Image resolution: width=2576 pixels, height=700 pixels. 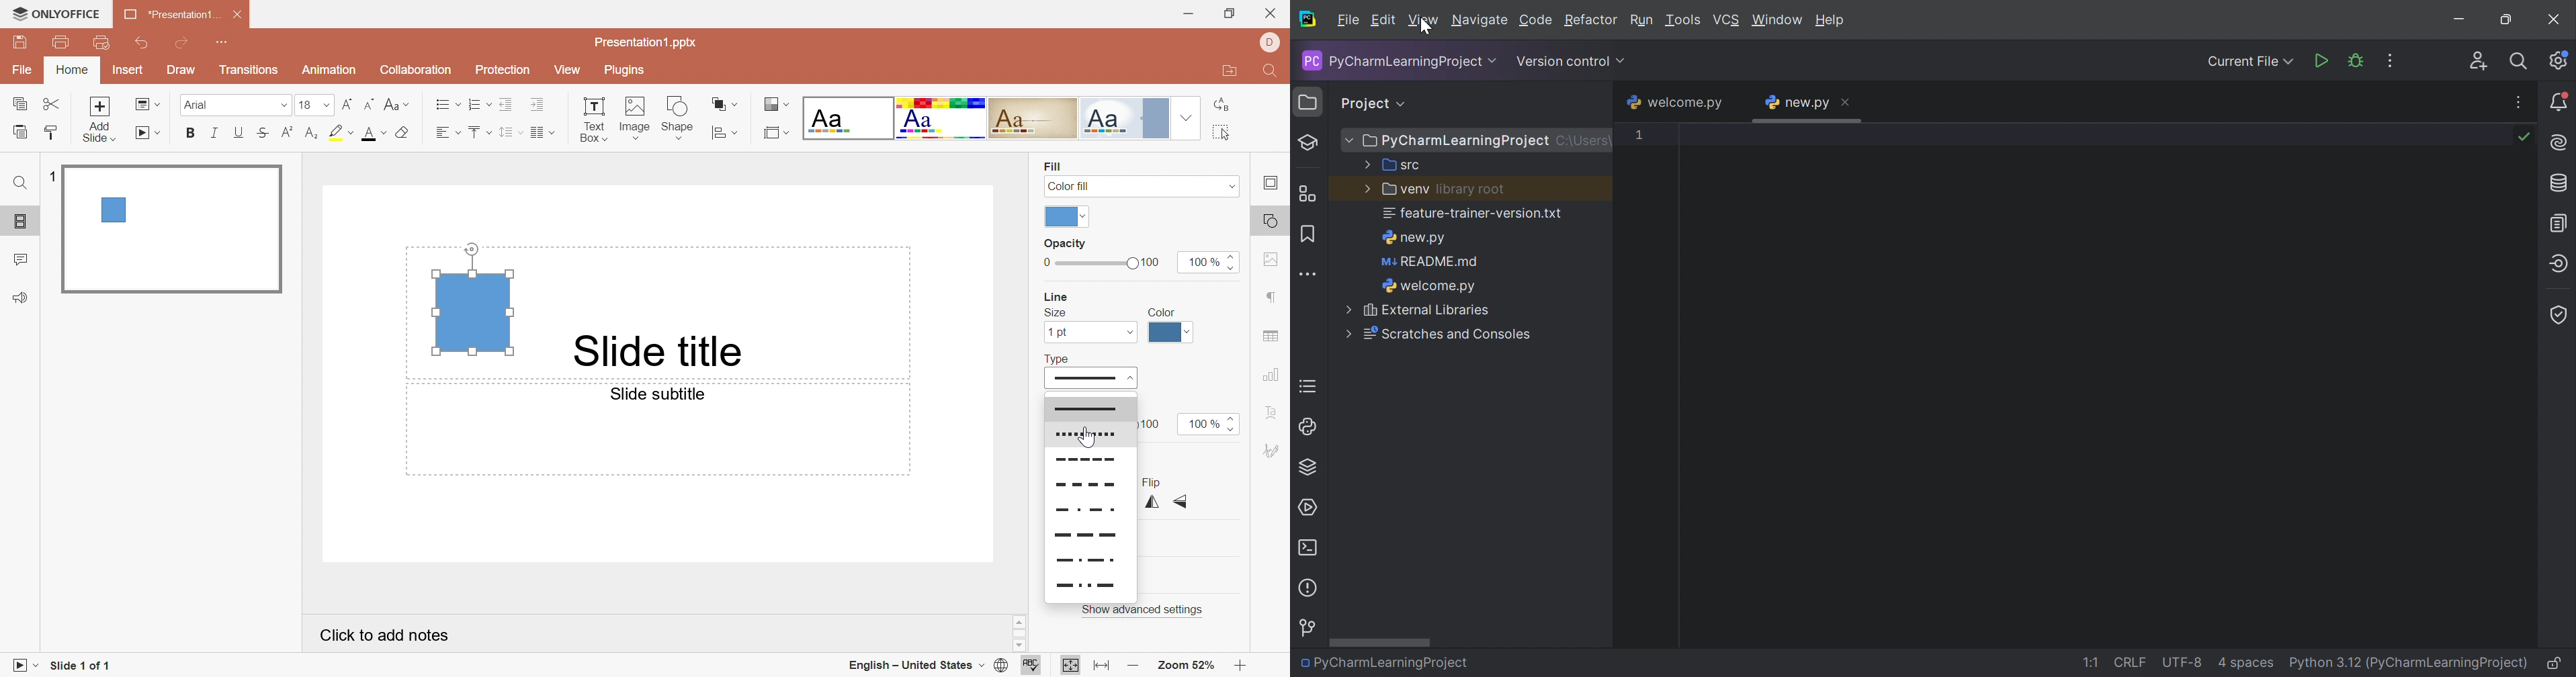 I want to click on Opacity, so click(x=1064, y=245).